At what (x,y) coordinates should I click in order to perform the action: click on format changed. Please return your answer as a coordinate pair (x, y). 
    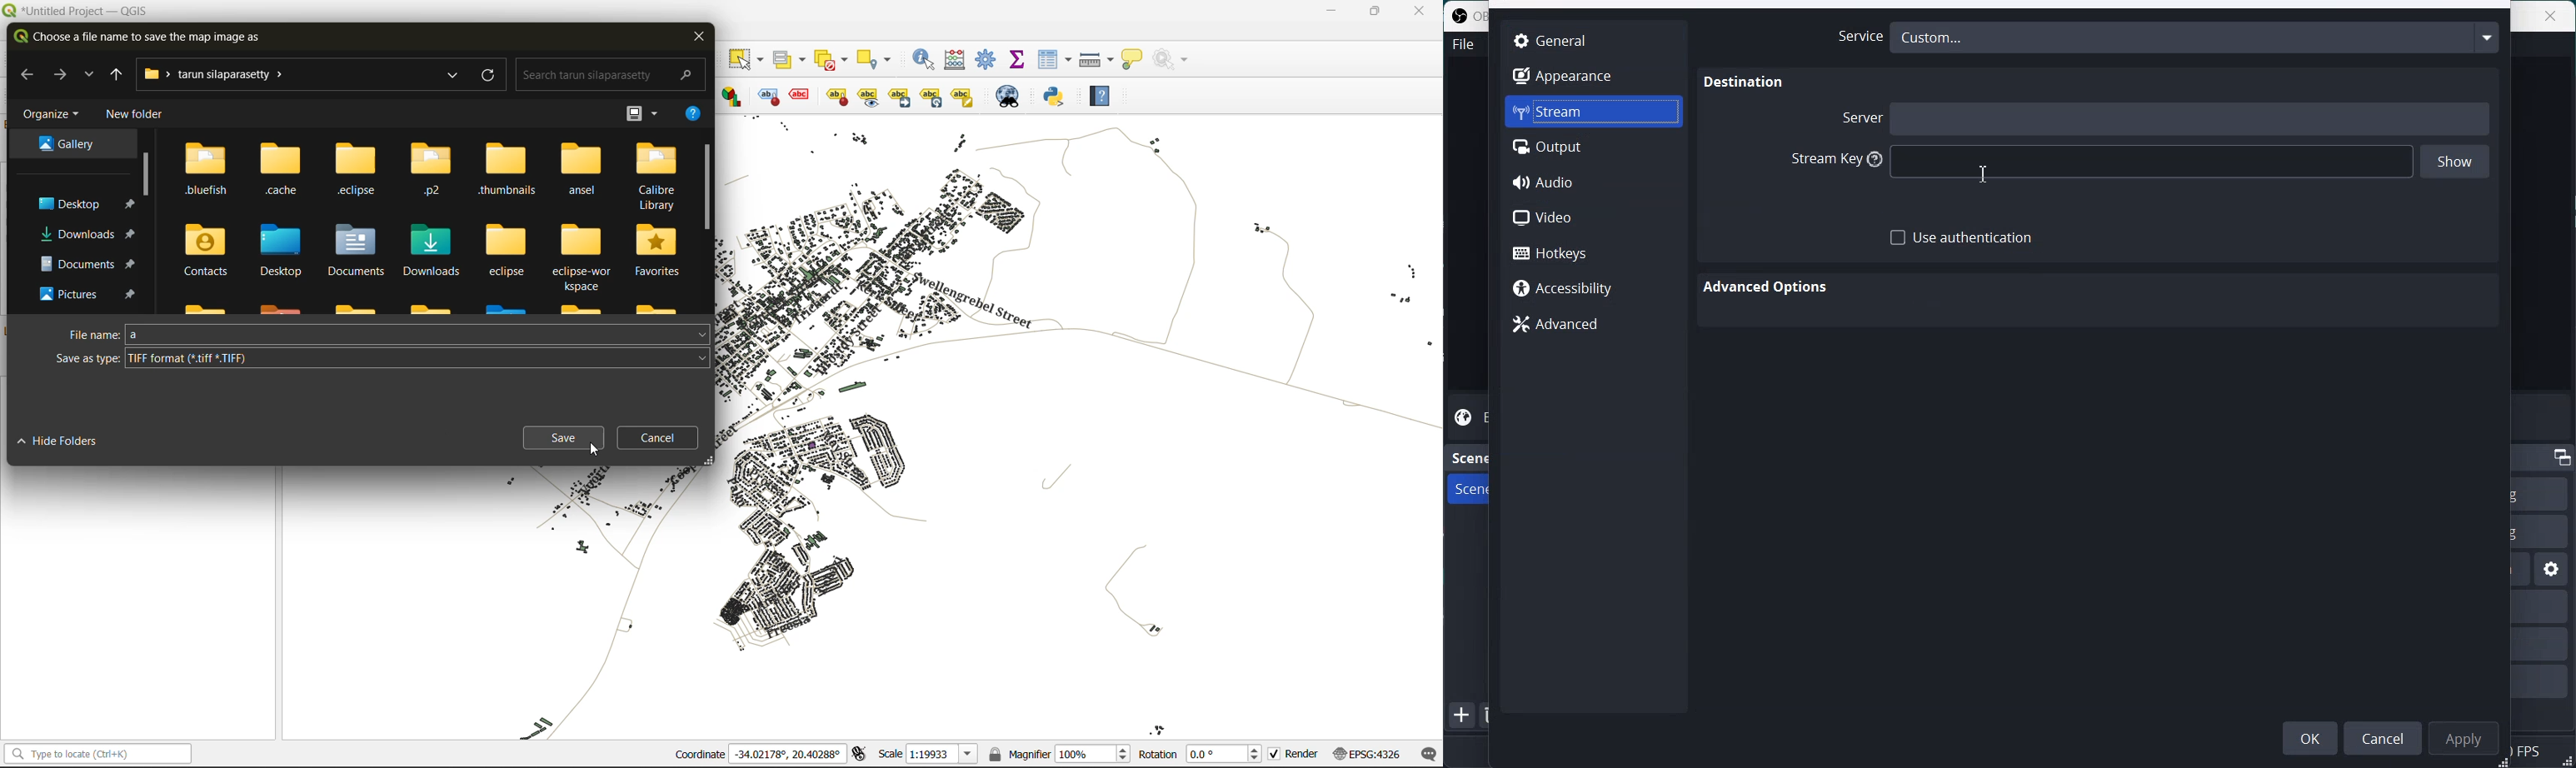
    Looking at the image, I should click on (159, 360).